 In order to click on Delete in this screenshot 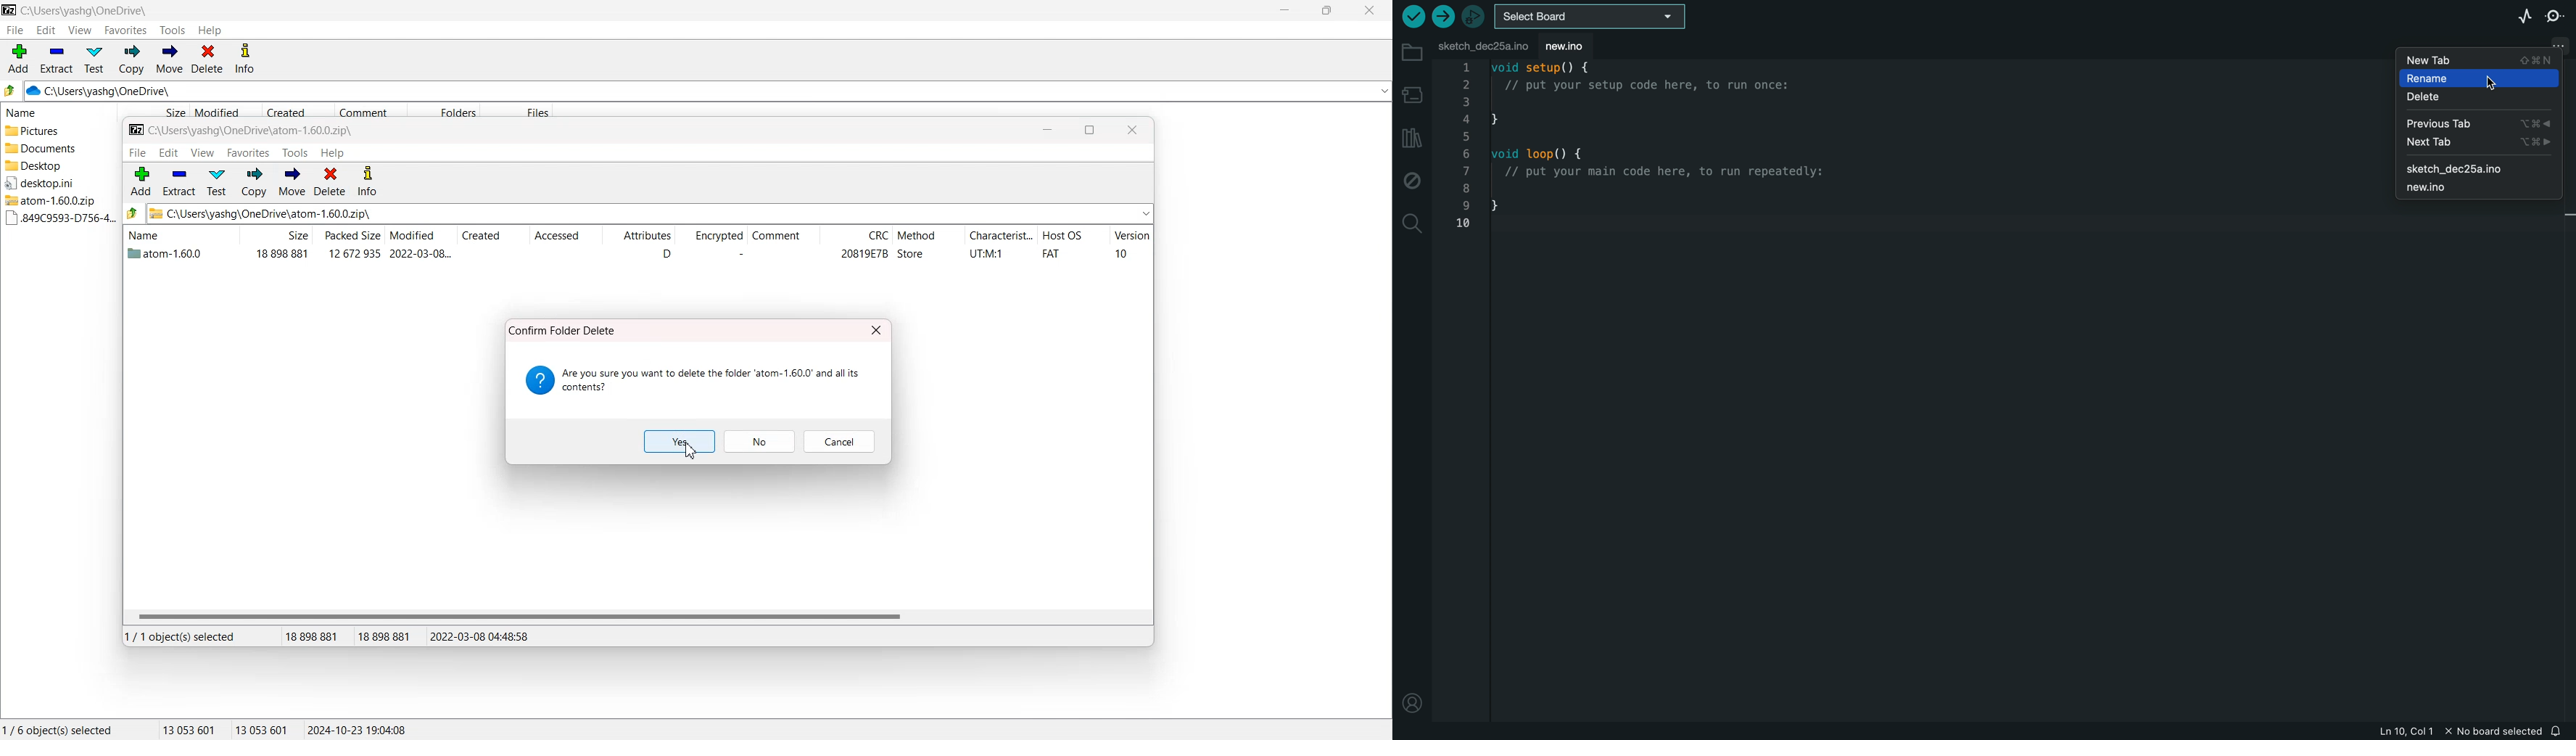, I will do `click(207, 59)`.